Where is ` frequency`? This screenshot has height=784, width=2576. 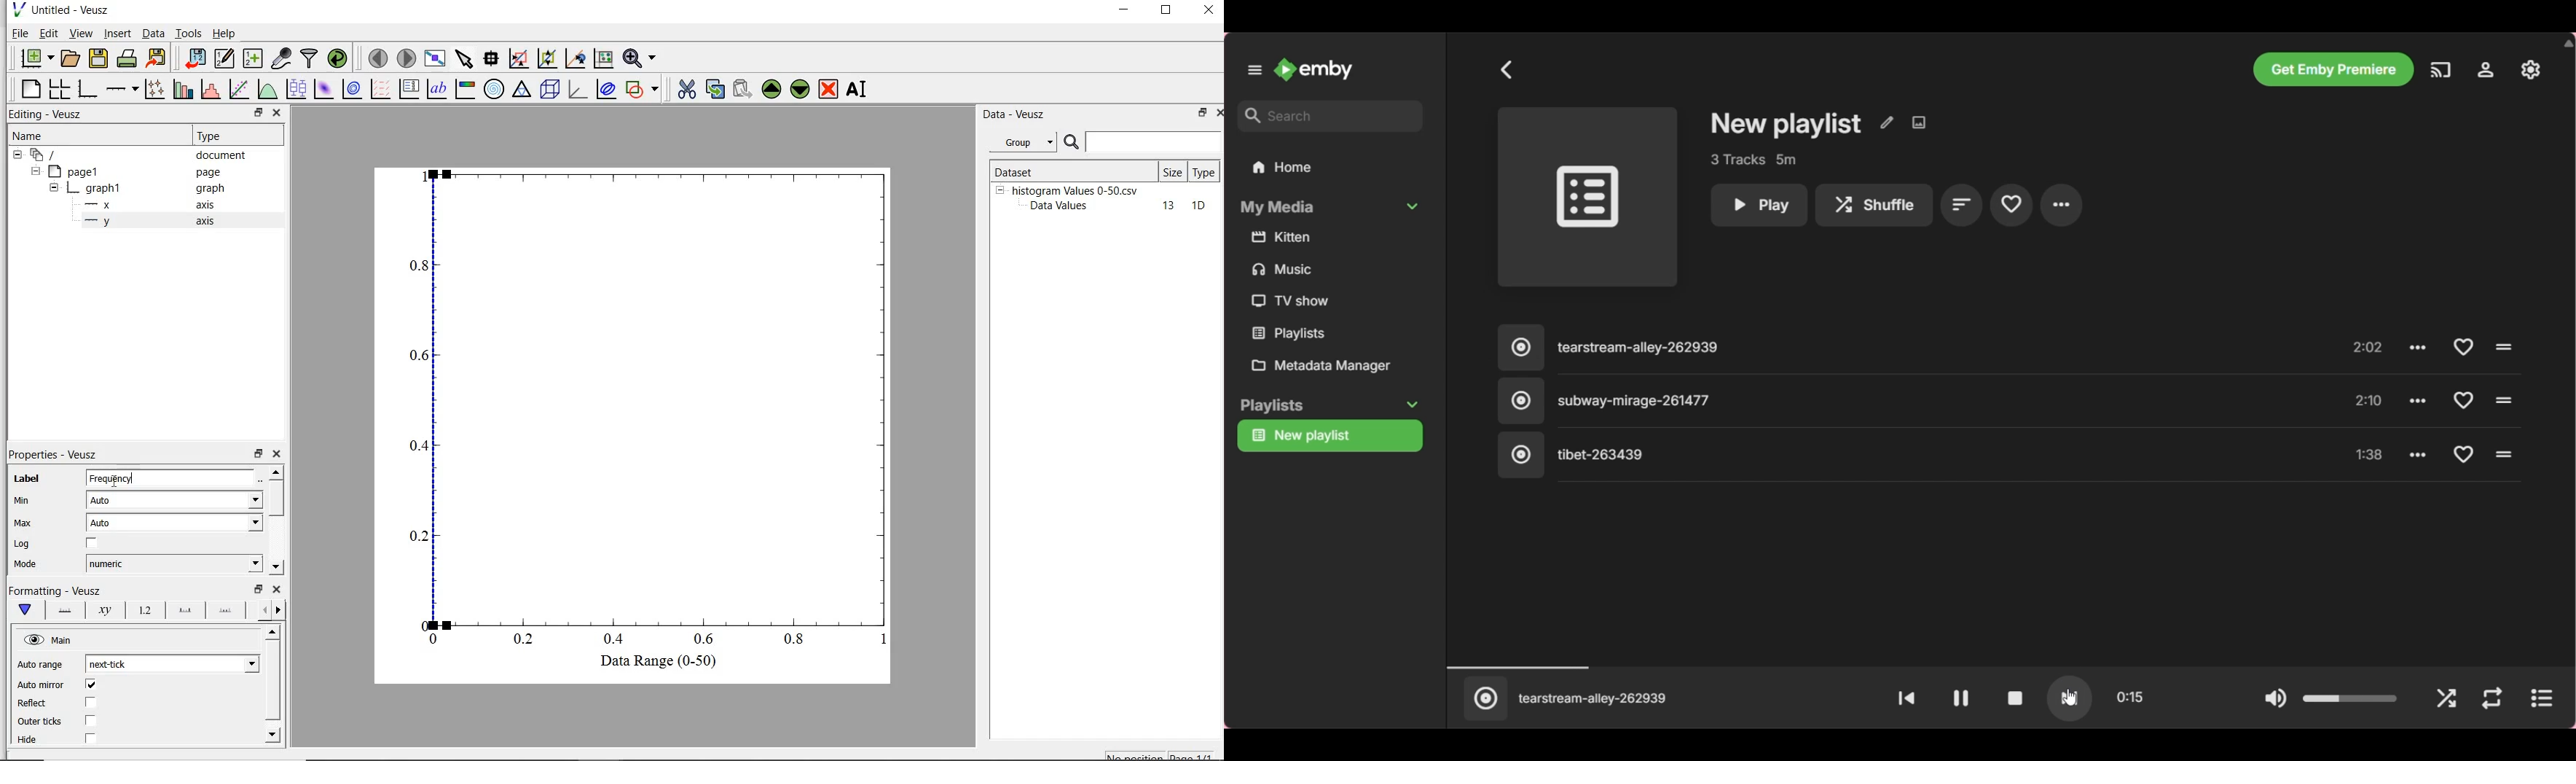  frequency is located at coordinates (170, 479).